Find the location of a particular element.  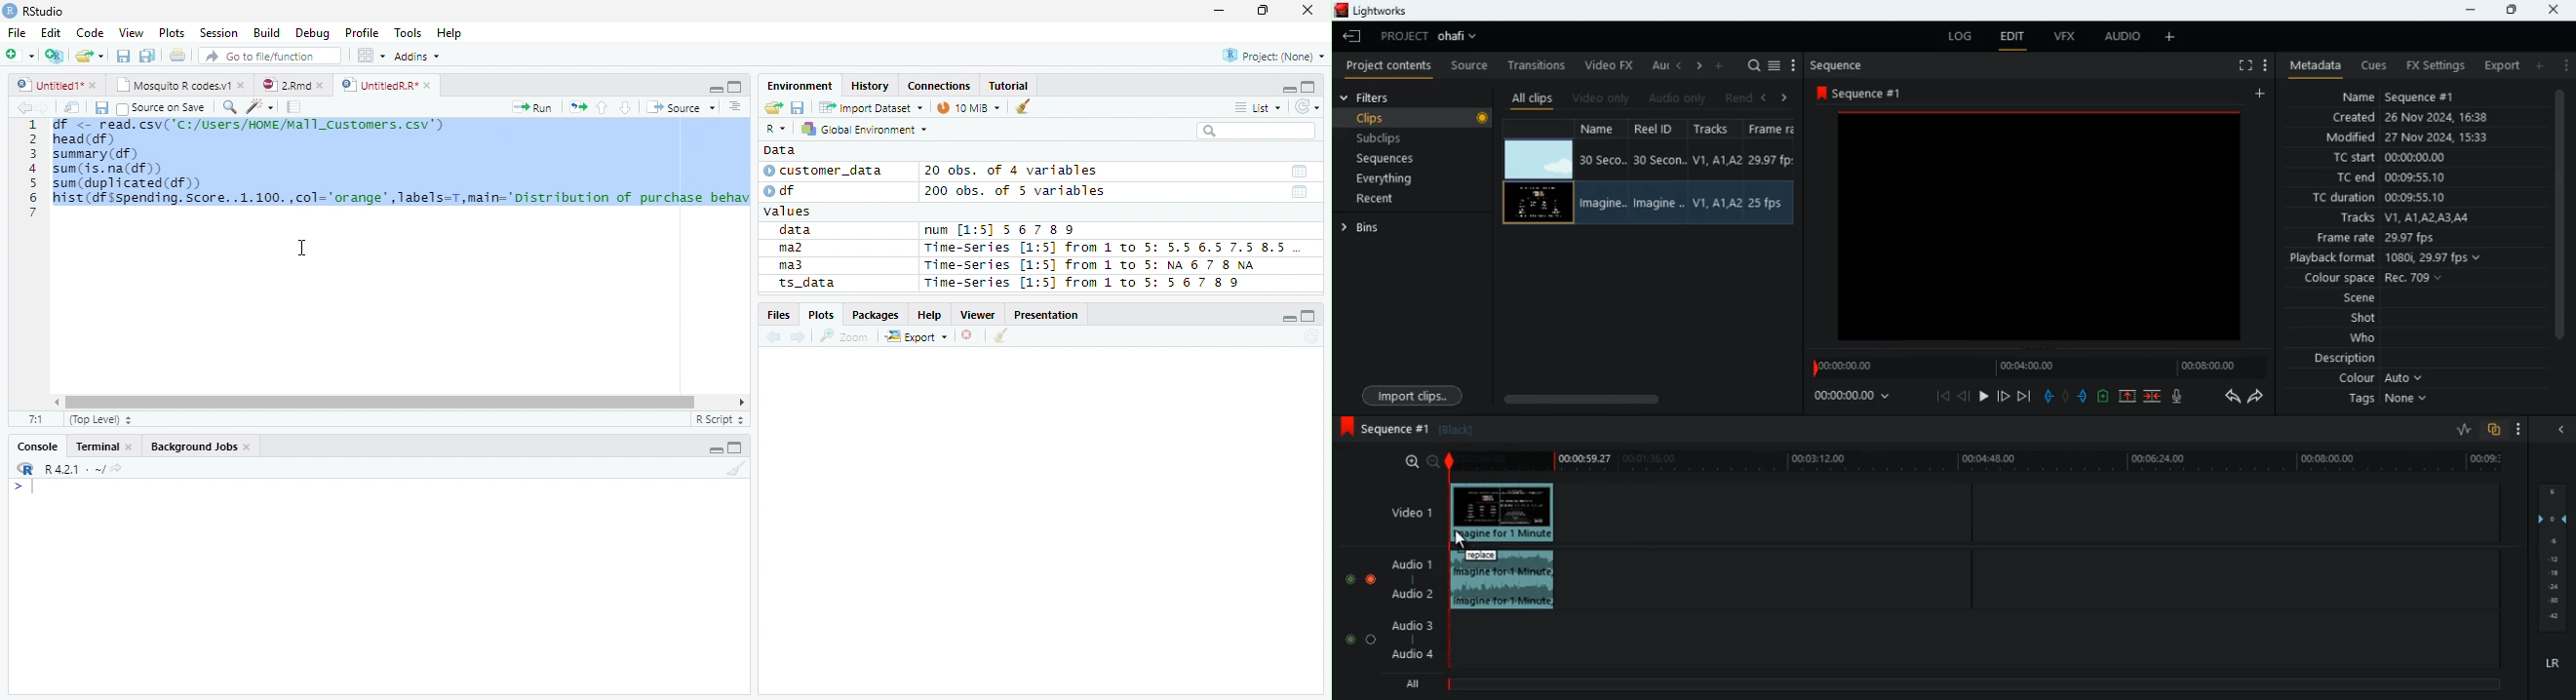

Minimize is located at coordinates (714, 88).